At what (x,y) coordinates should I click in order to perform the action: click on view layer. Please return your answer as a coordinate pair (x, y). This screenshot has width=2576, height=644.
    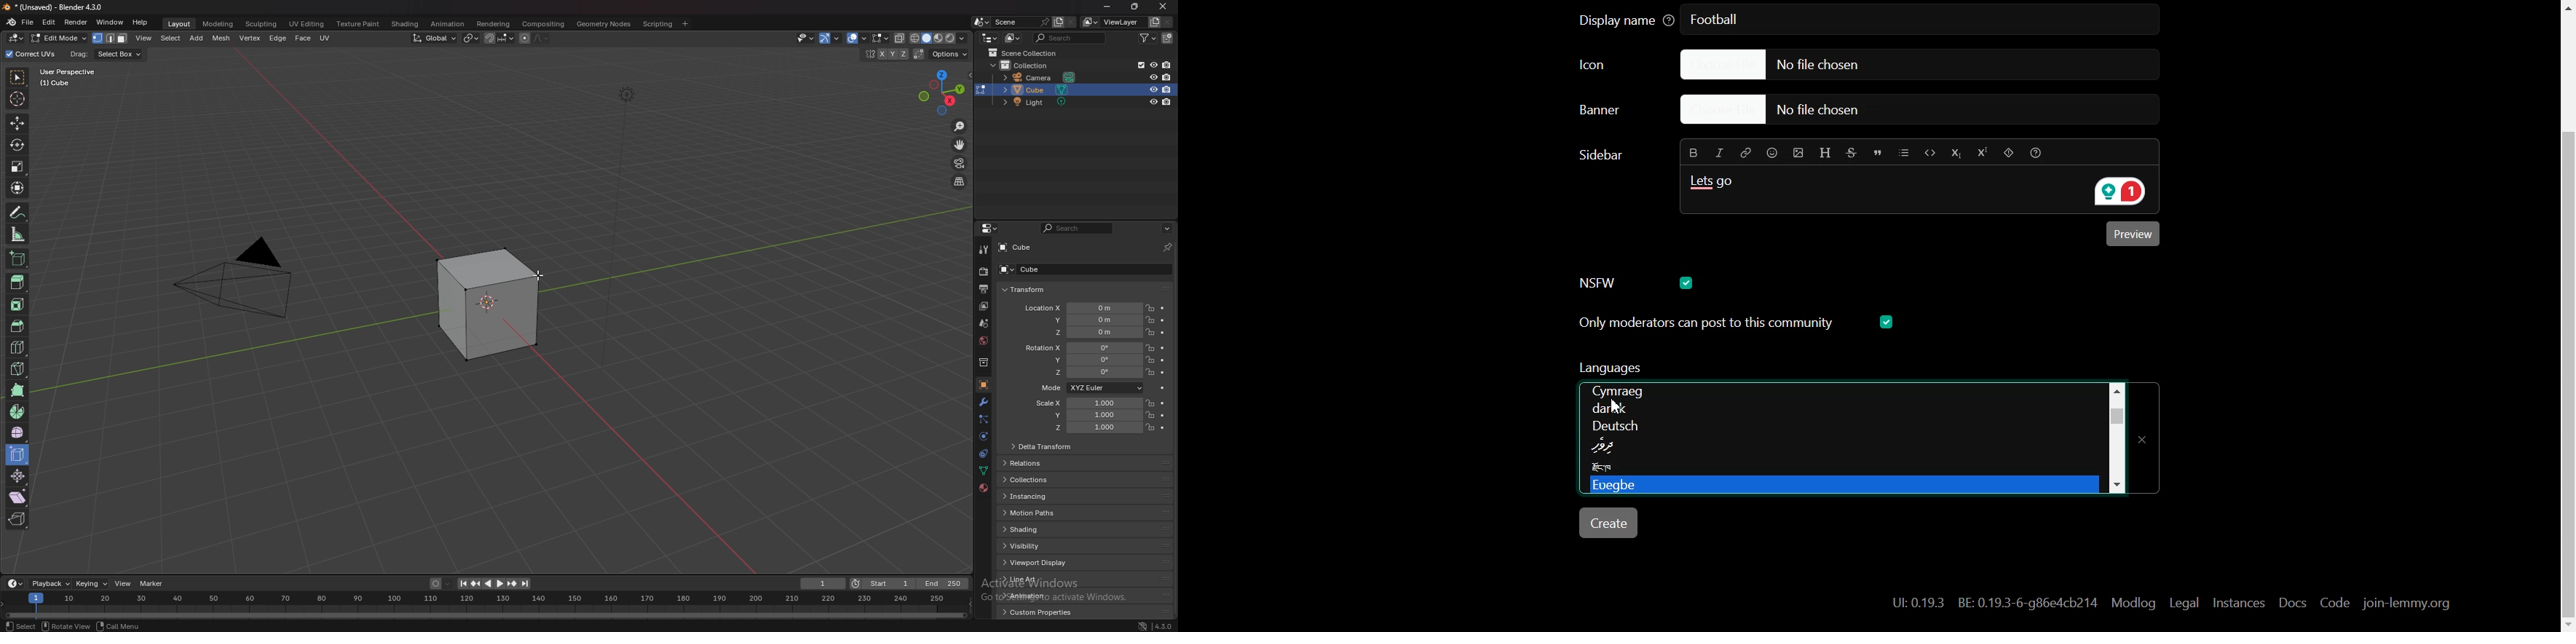
    Looking at the image, I should click on (982, 306).